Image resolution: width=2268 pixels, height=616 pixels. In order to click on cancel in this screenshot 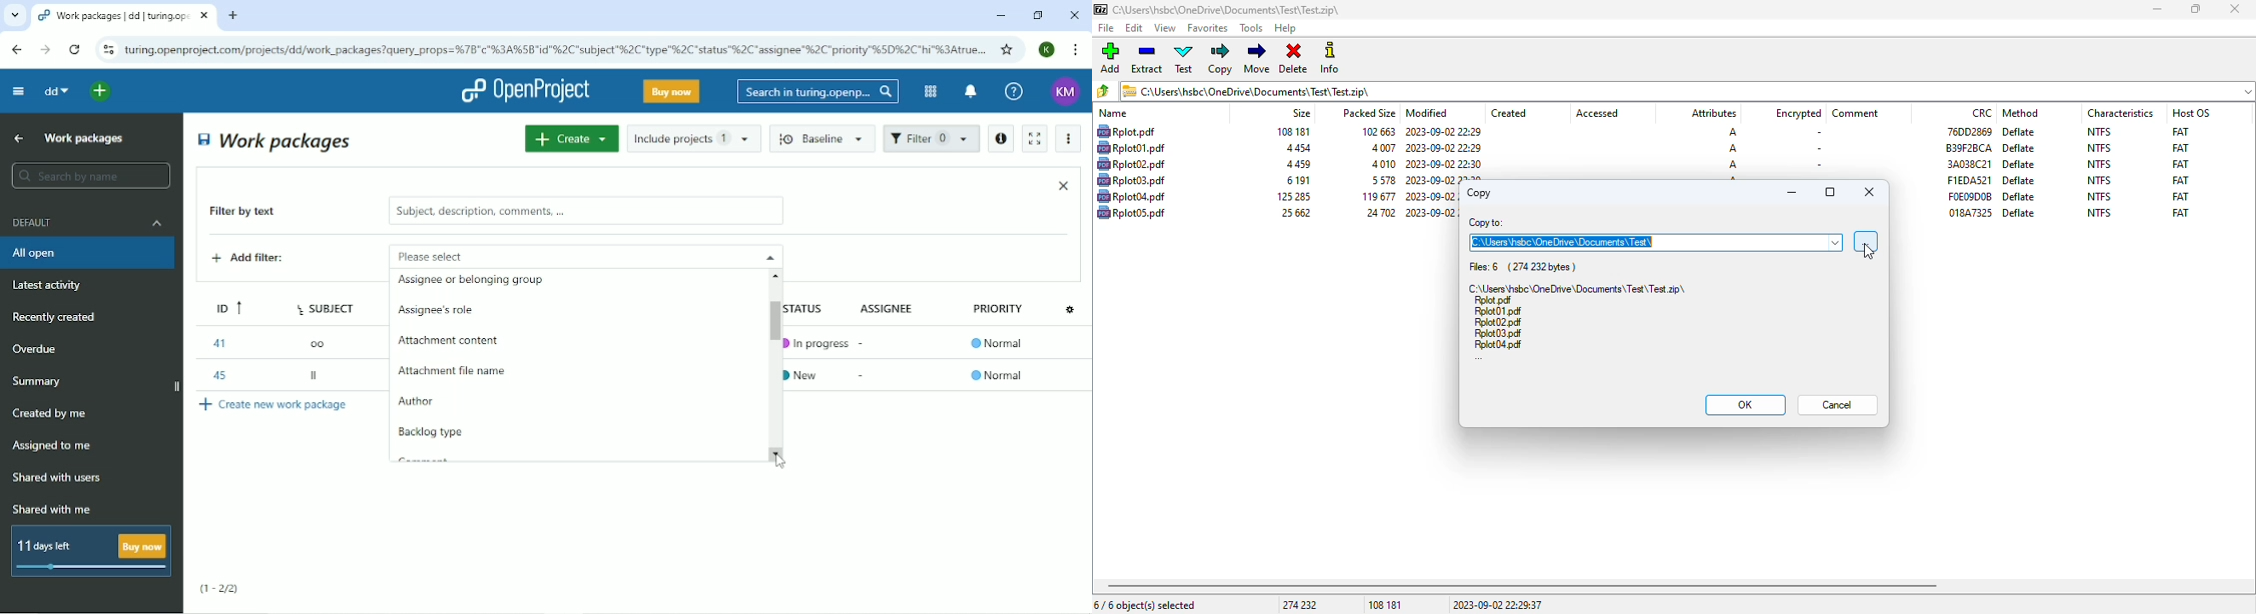, I will do `click(1838, 405)`.